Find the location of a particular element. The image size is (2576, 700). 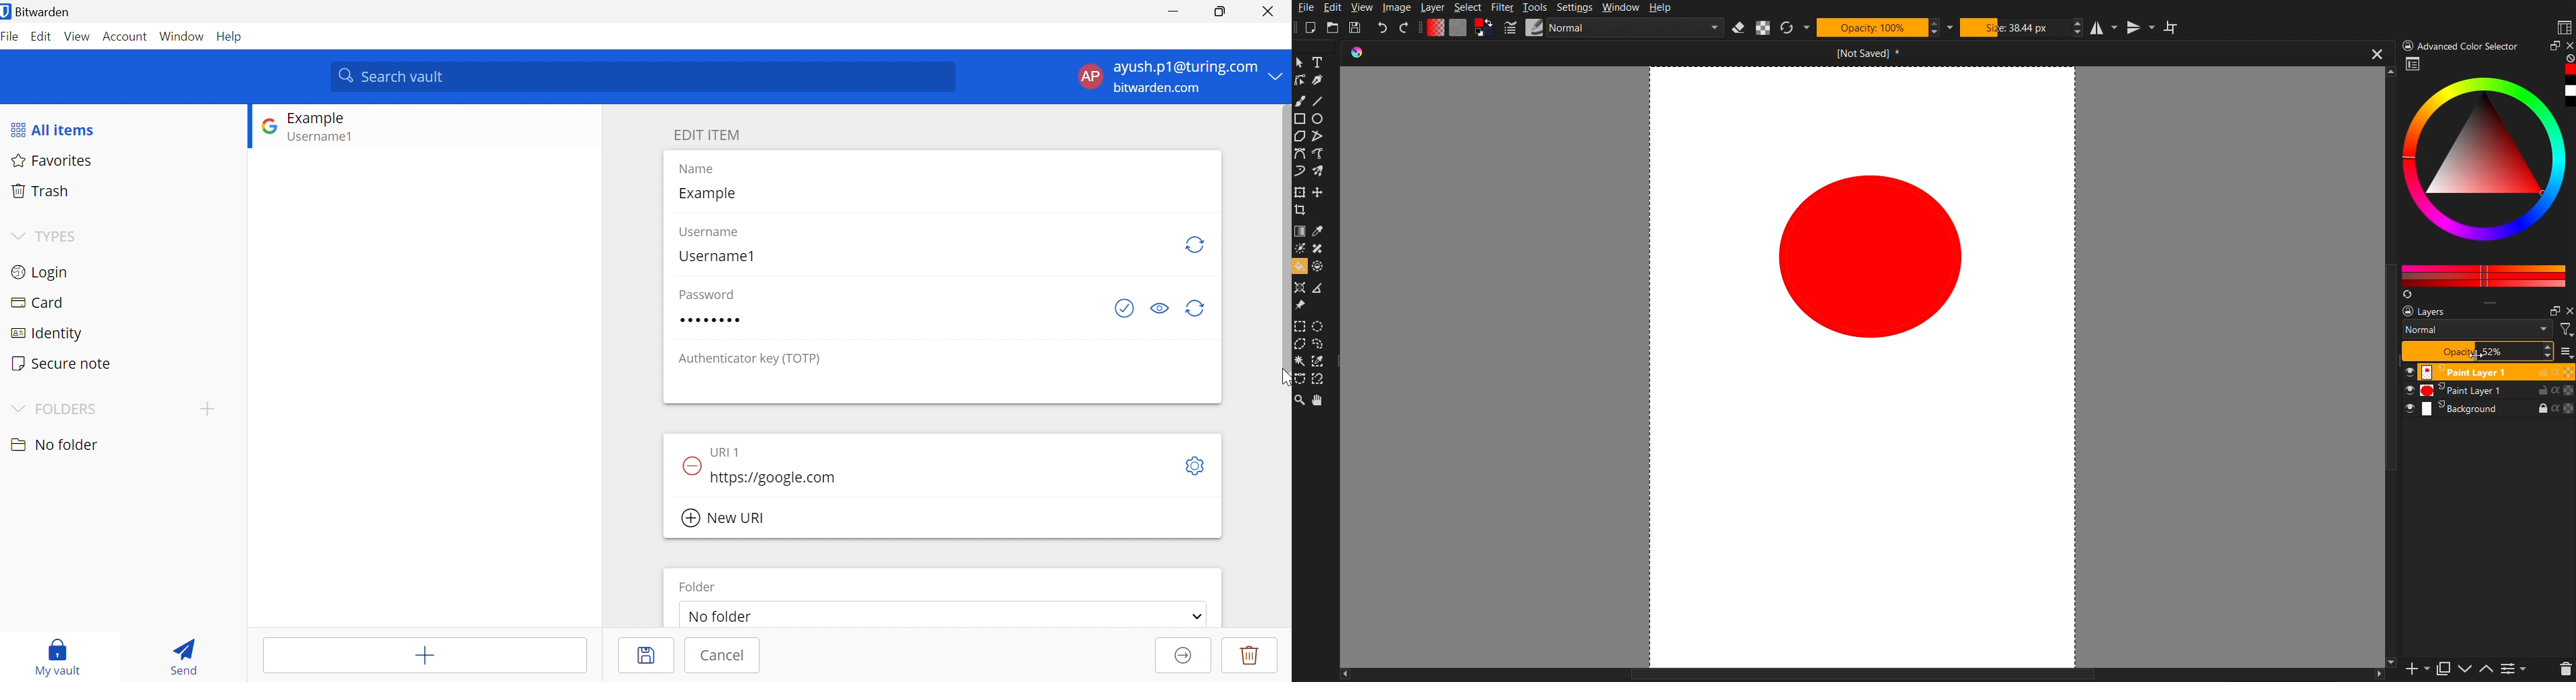

Freehand path is located at coordinates (1319, 153).